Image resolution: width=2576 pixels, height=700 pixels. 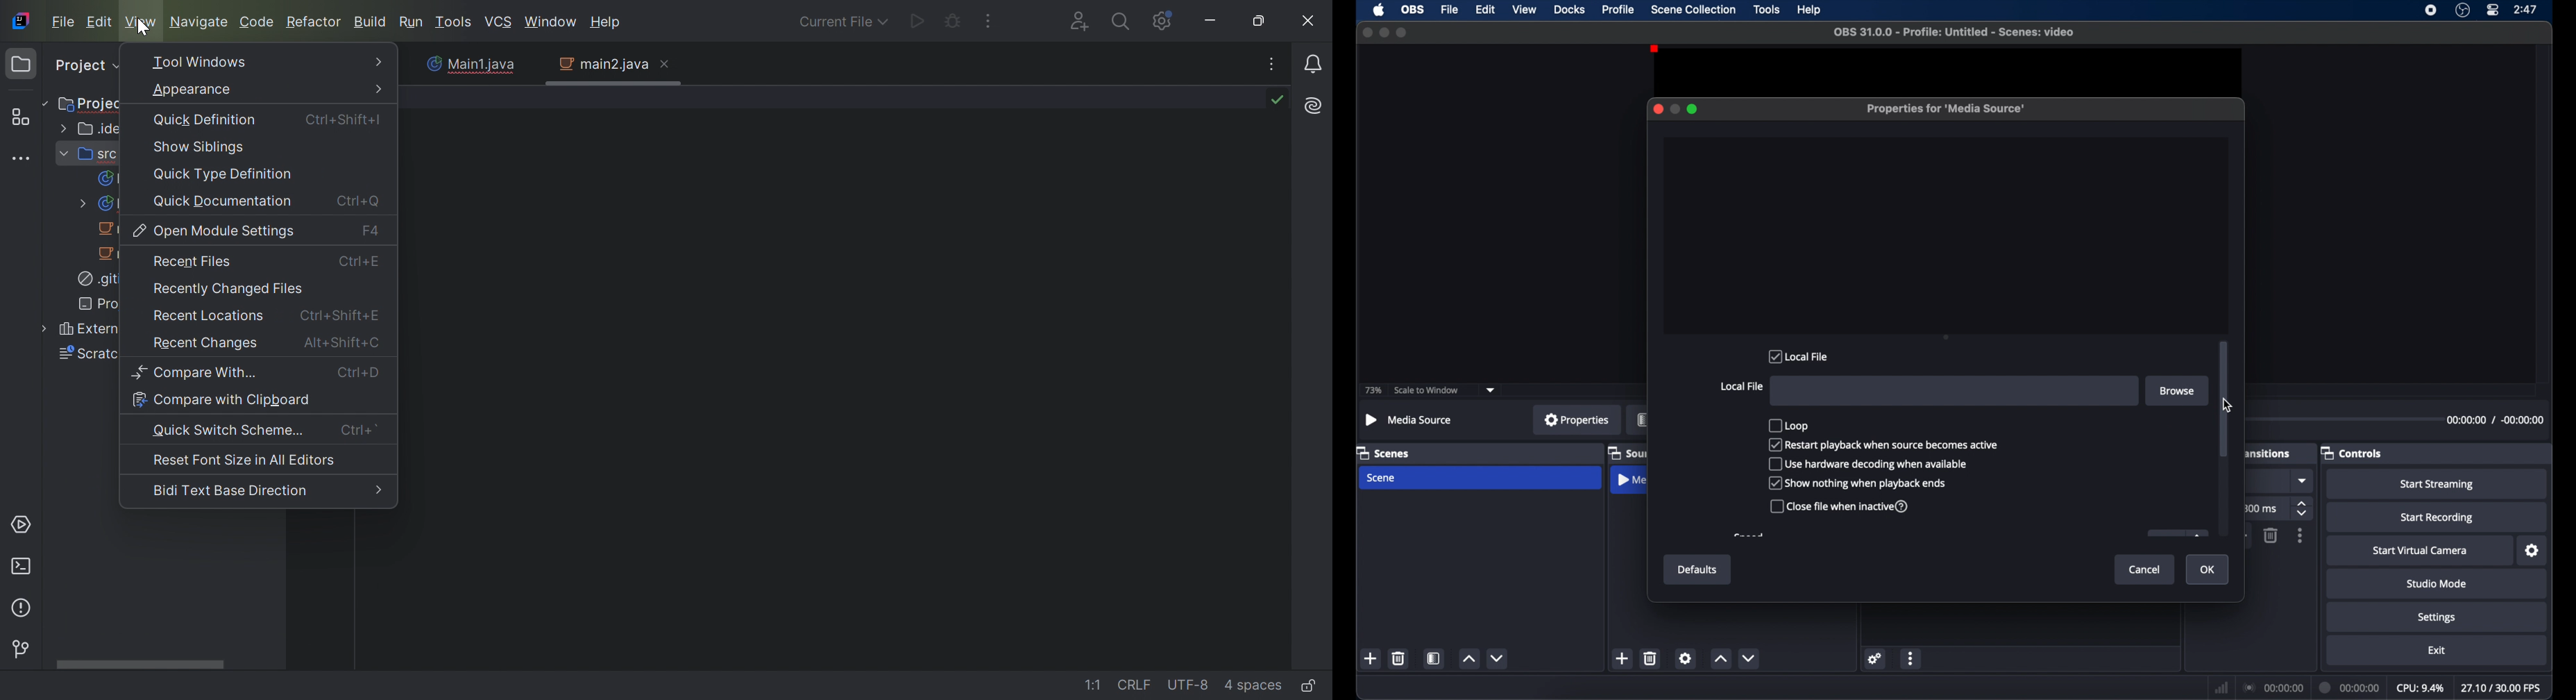 I want to click on edit, so click(x=1485, y=10).